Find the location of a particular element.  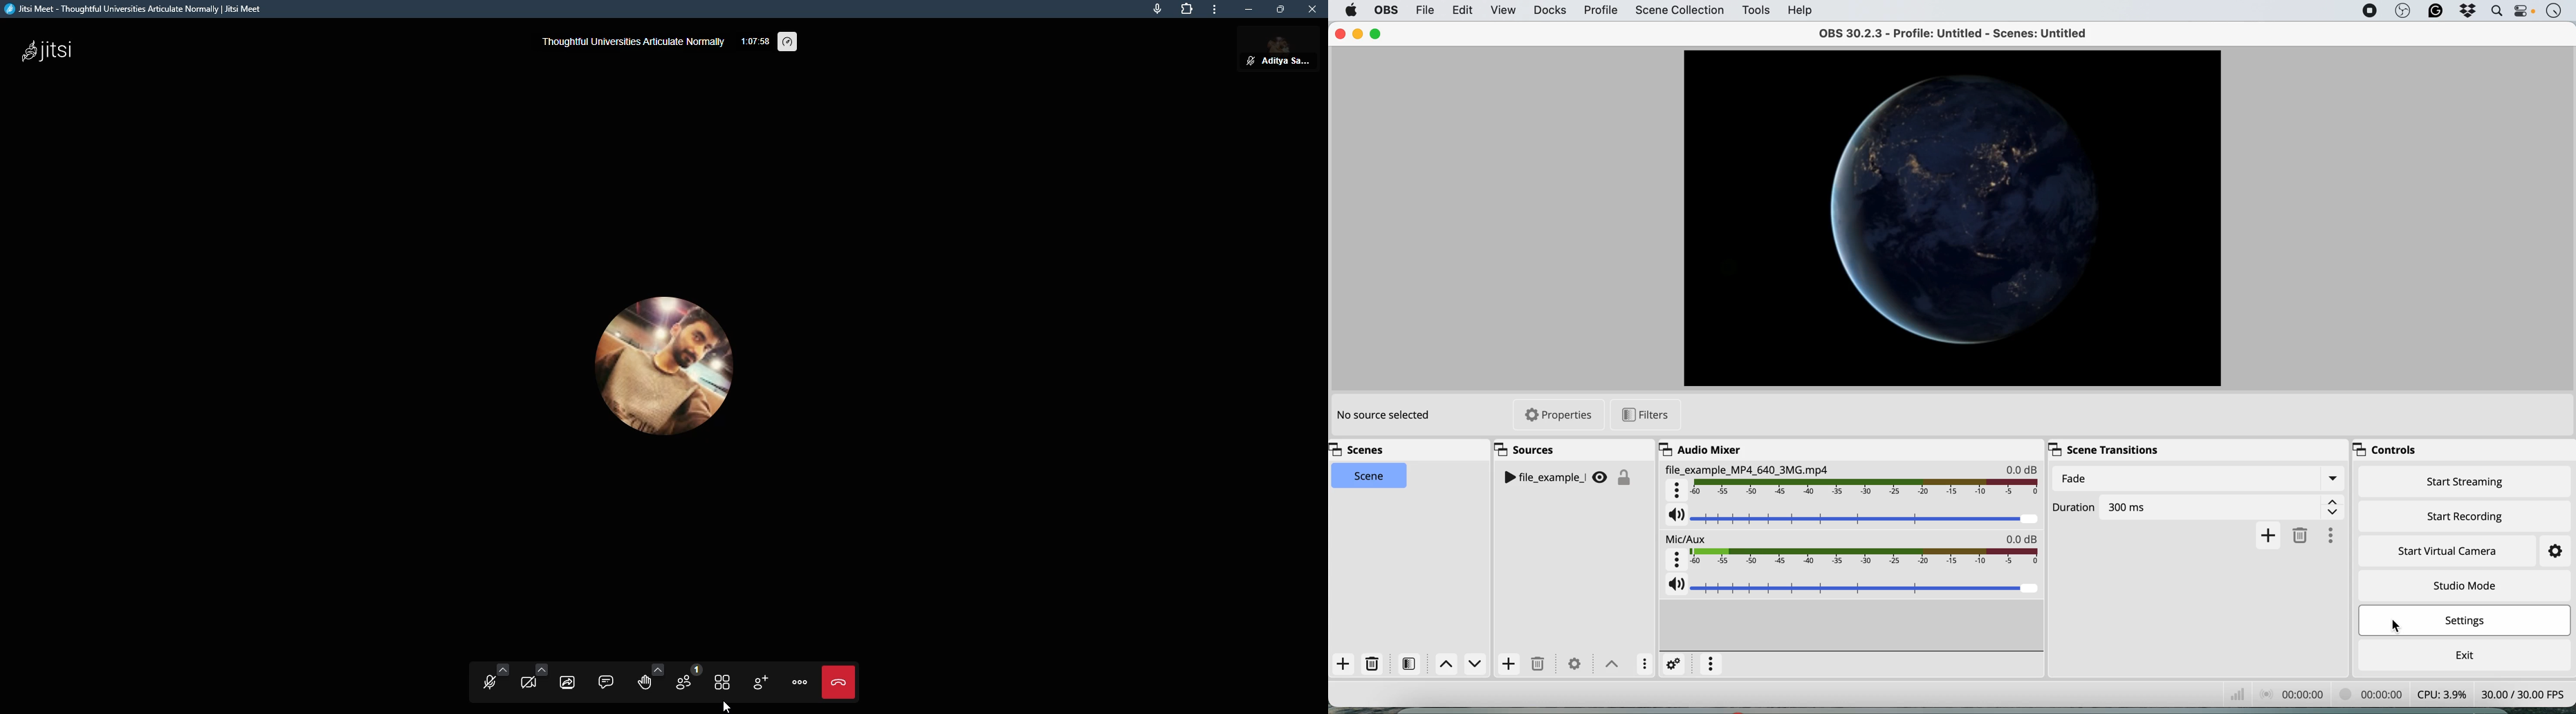

cursor is located at coordinates (728, 704).